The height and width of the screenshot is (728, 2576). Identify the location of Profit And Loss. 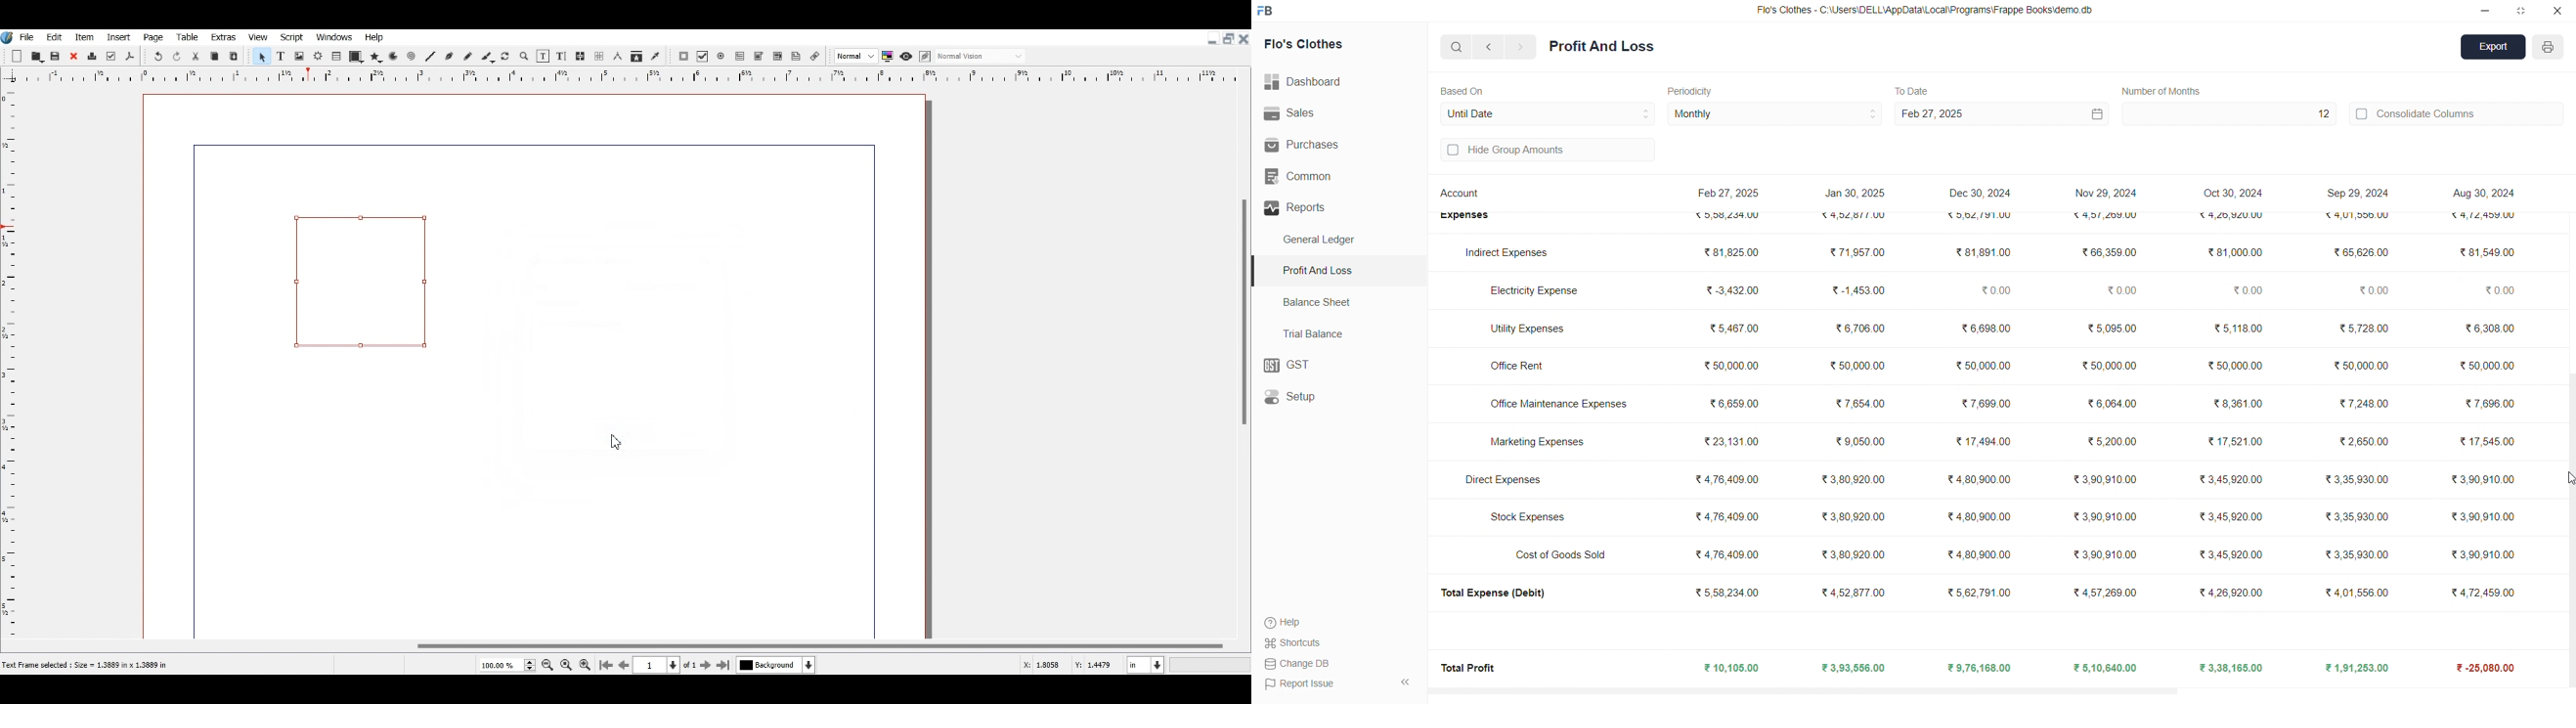
(1602, 47).